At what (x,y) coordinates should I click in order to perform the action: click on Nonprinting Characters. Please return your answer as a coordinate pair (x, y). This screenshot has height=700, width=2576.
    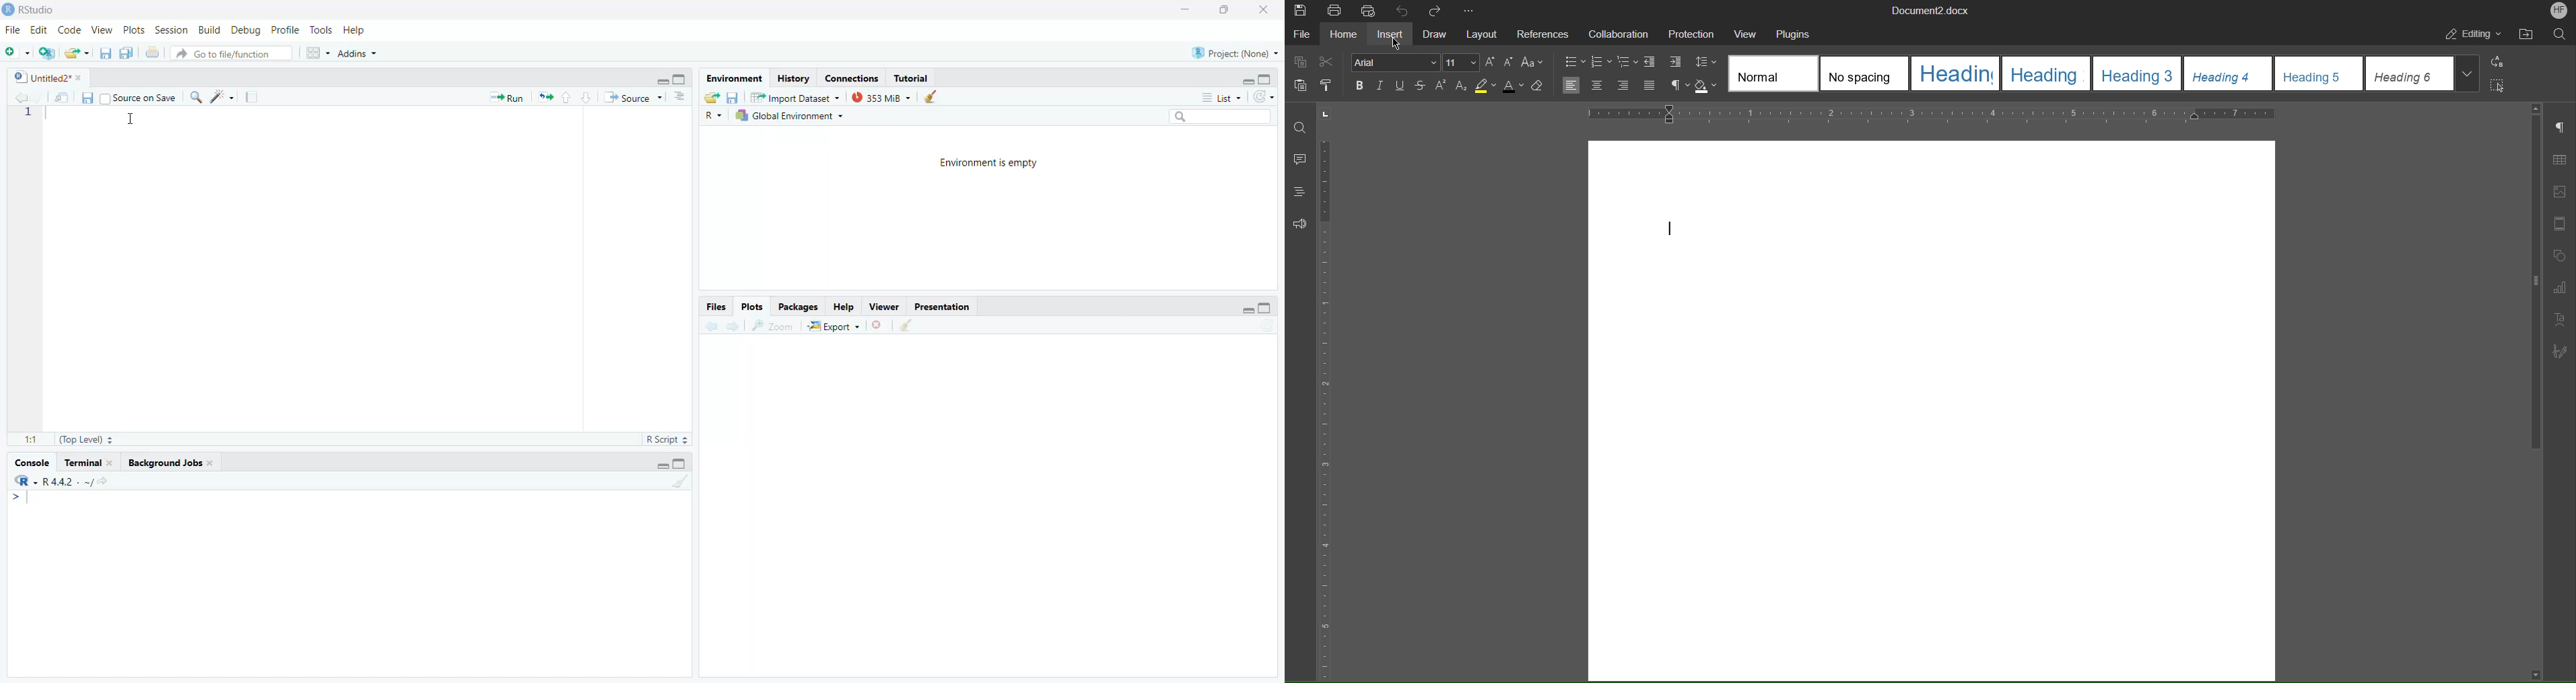
    Looking at the image, I should click on (1679, 85).